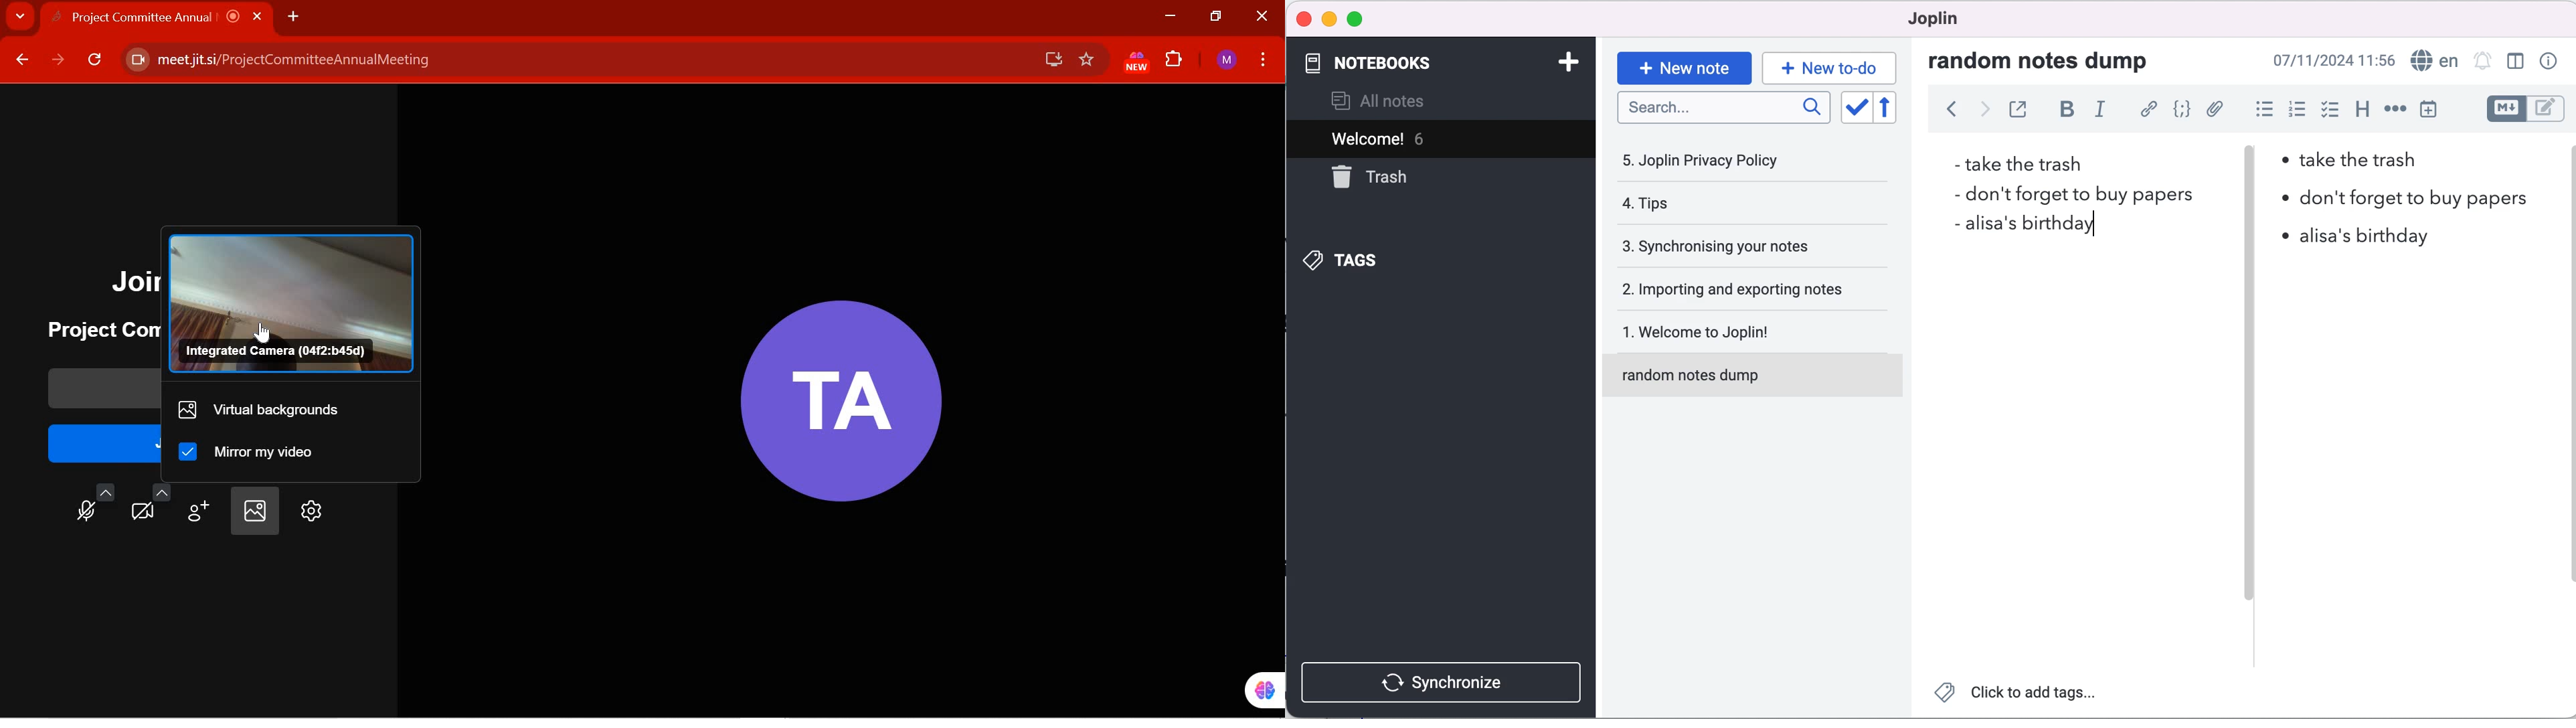 This screenshot has width=2576, height=728. Describe the element at coordinates (1980, 112) in the screenshot. I see `forward` at that location.